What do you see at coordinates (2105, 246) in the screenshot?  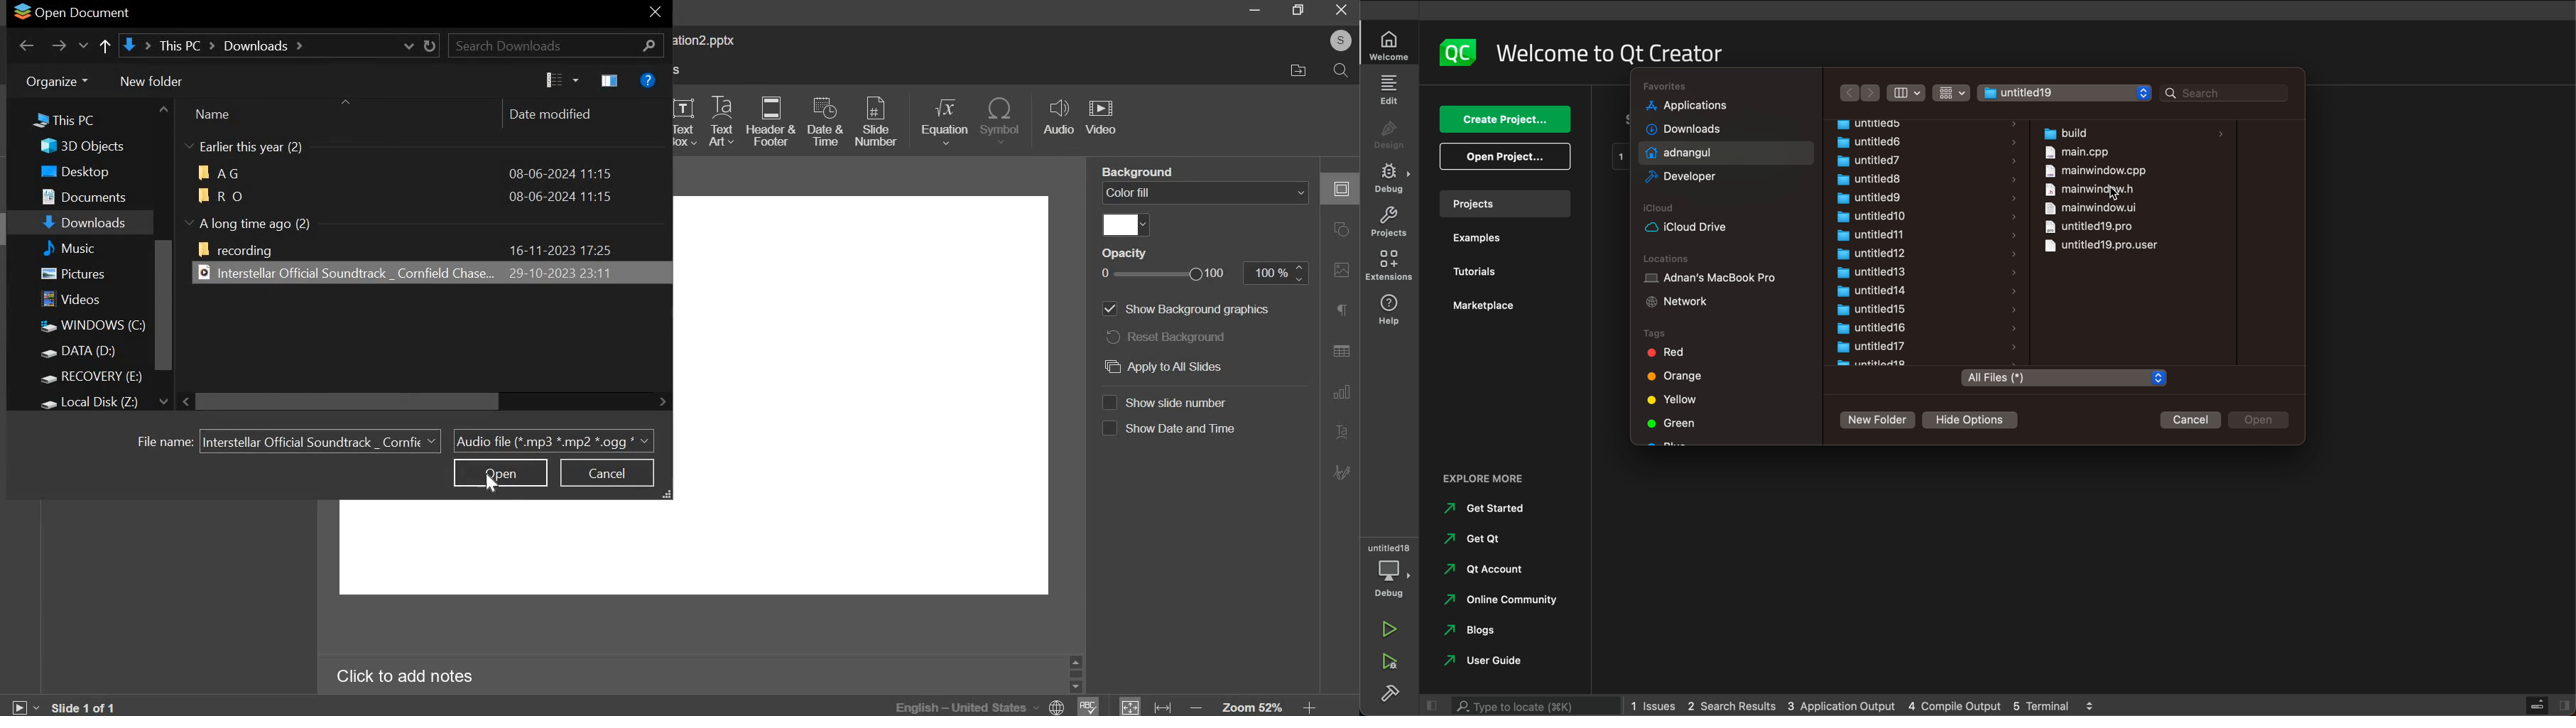 I see `untitled19pro` at bounding box center [2105, 246].